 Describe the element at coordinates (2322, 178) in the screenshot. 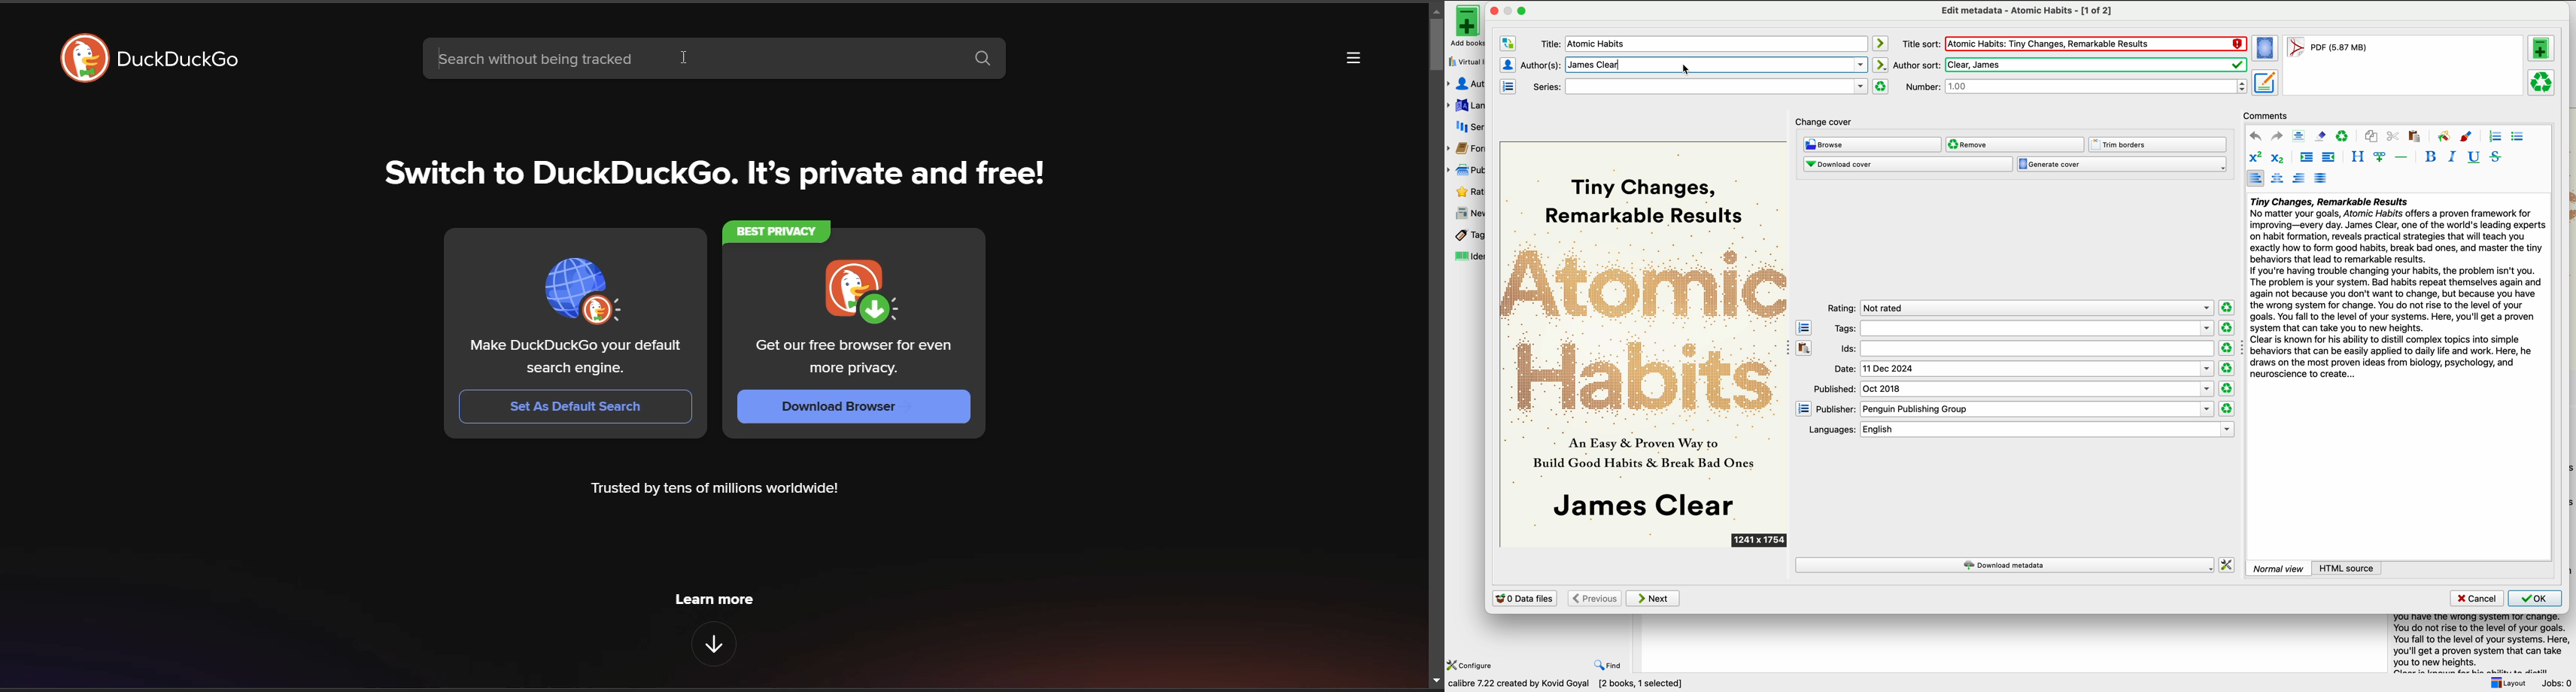

I see `align justified` at that location.